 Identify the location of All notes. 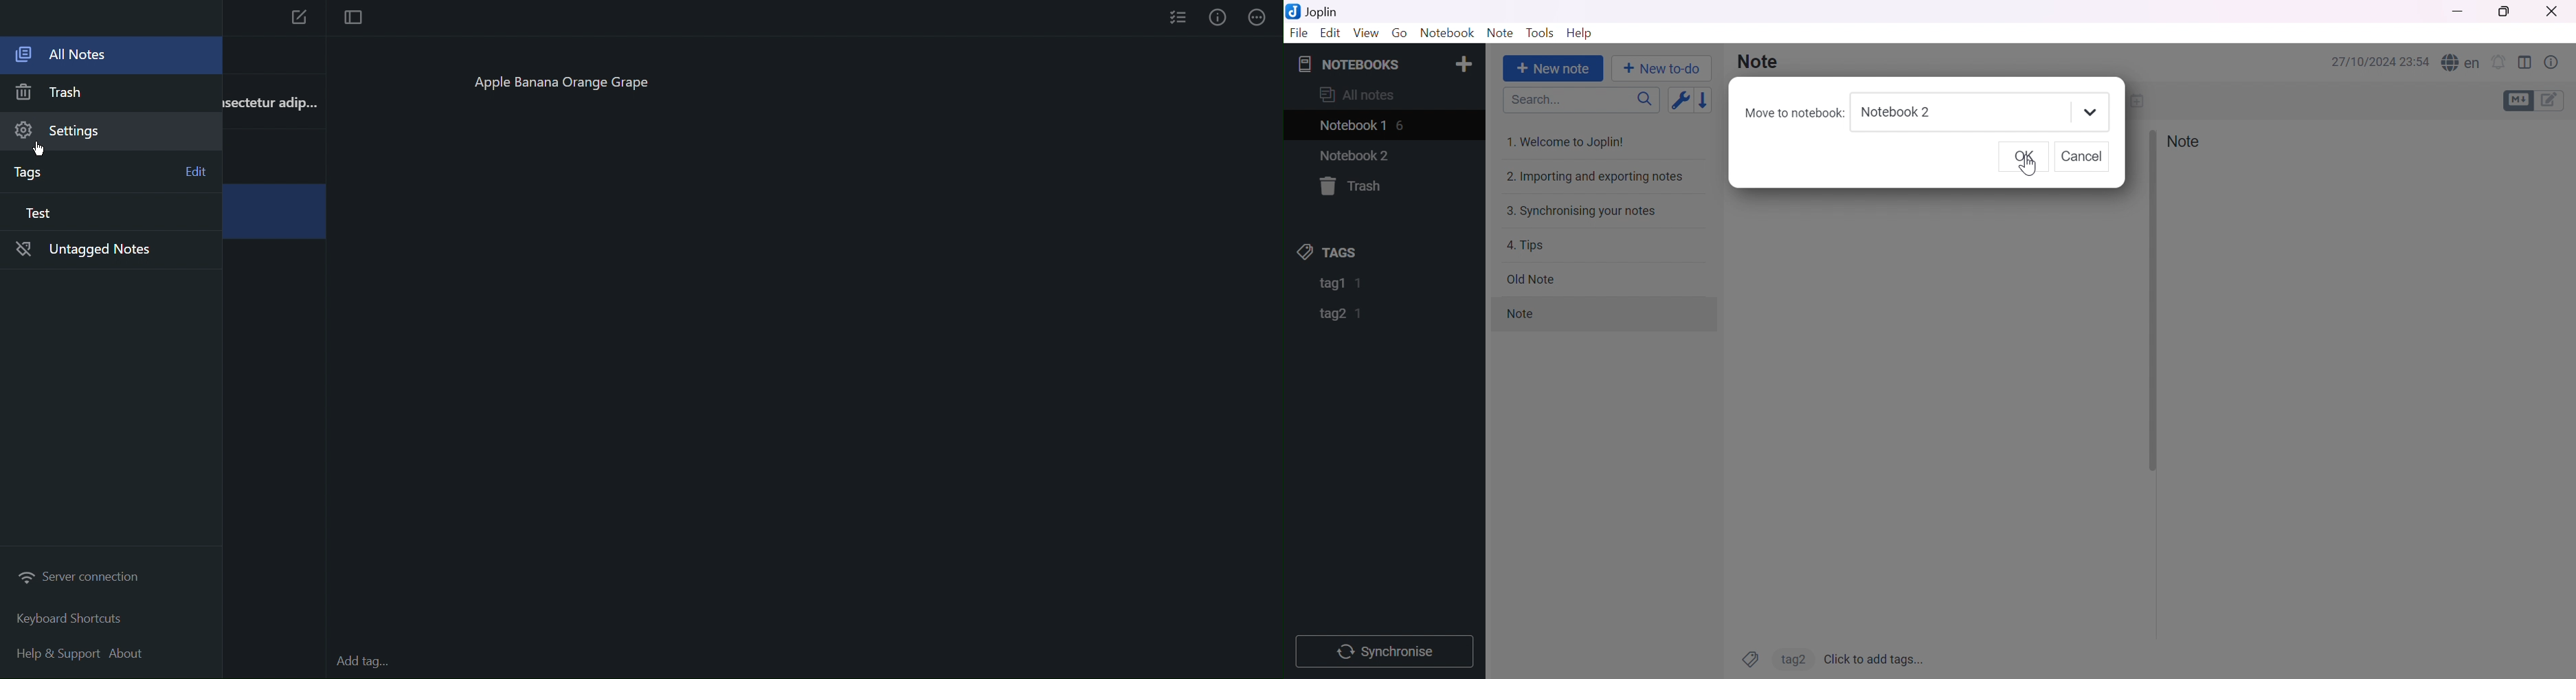
(1357, 94).